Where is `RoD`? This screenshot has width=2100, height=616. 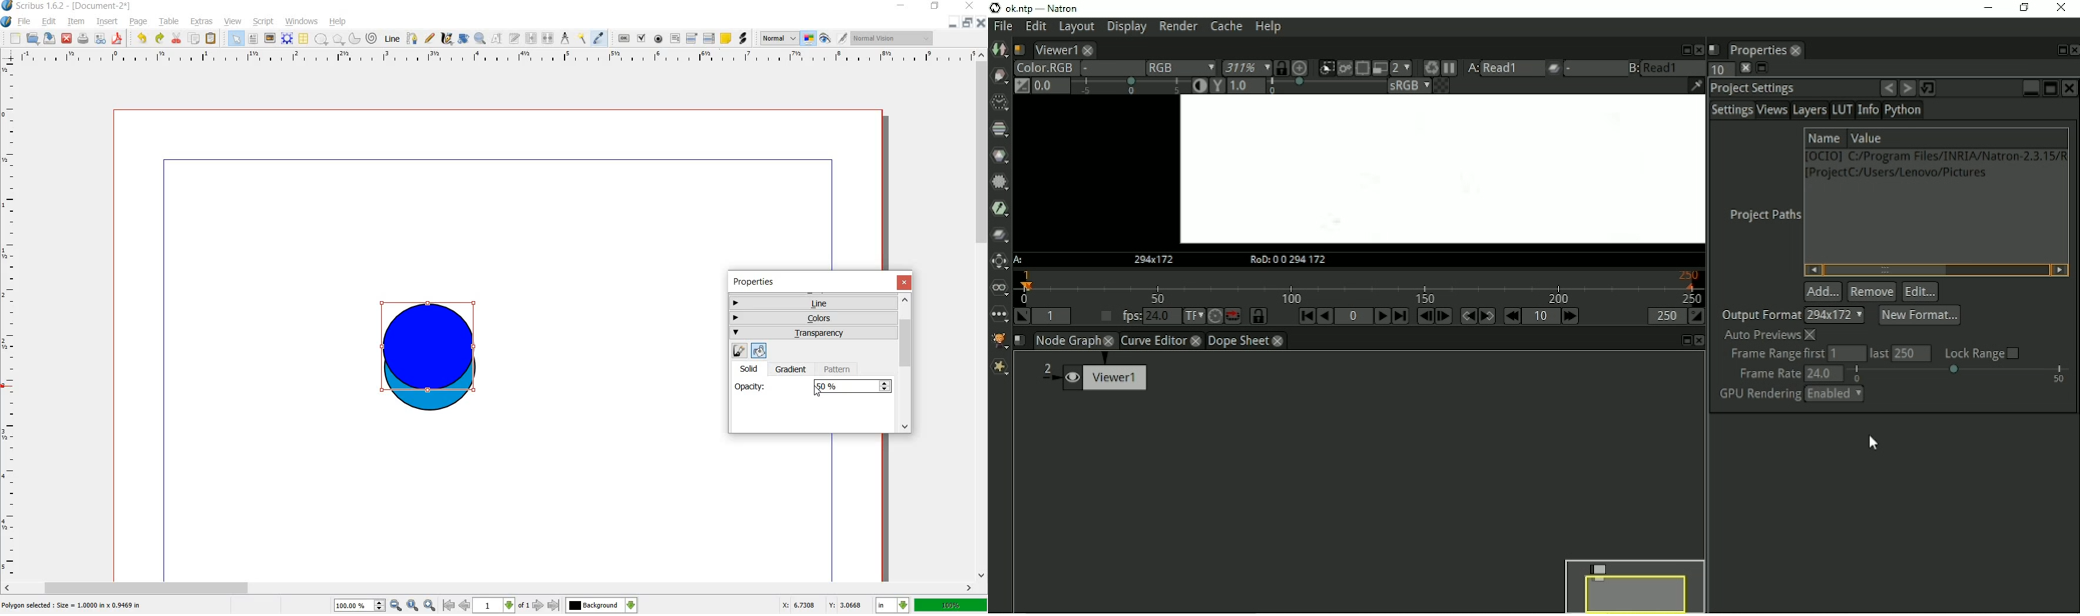 RoD is located at coordinates (1288, 260).